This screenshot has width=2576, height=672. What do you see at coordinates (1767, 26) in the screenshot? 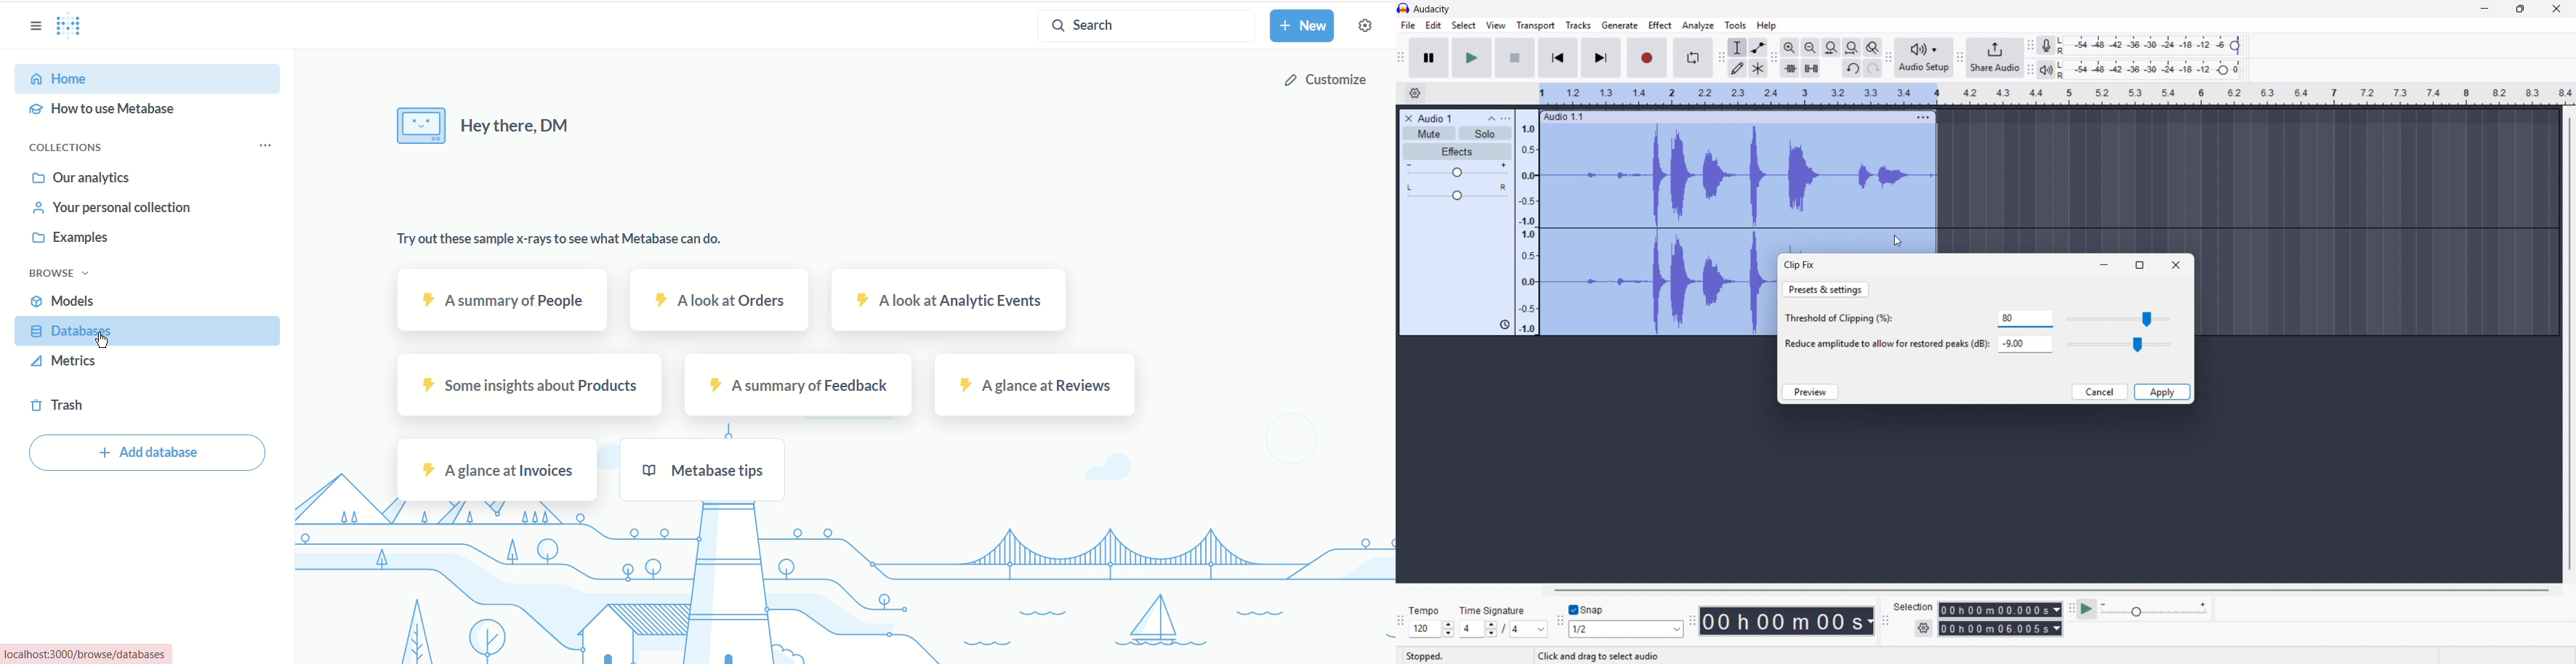
I see `Help` at bounding box center [1767, 26].